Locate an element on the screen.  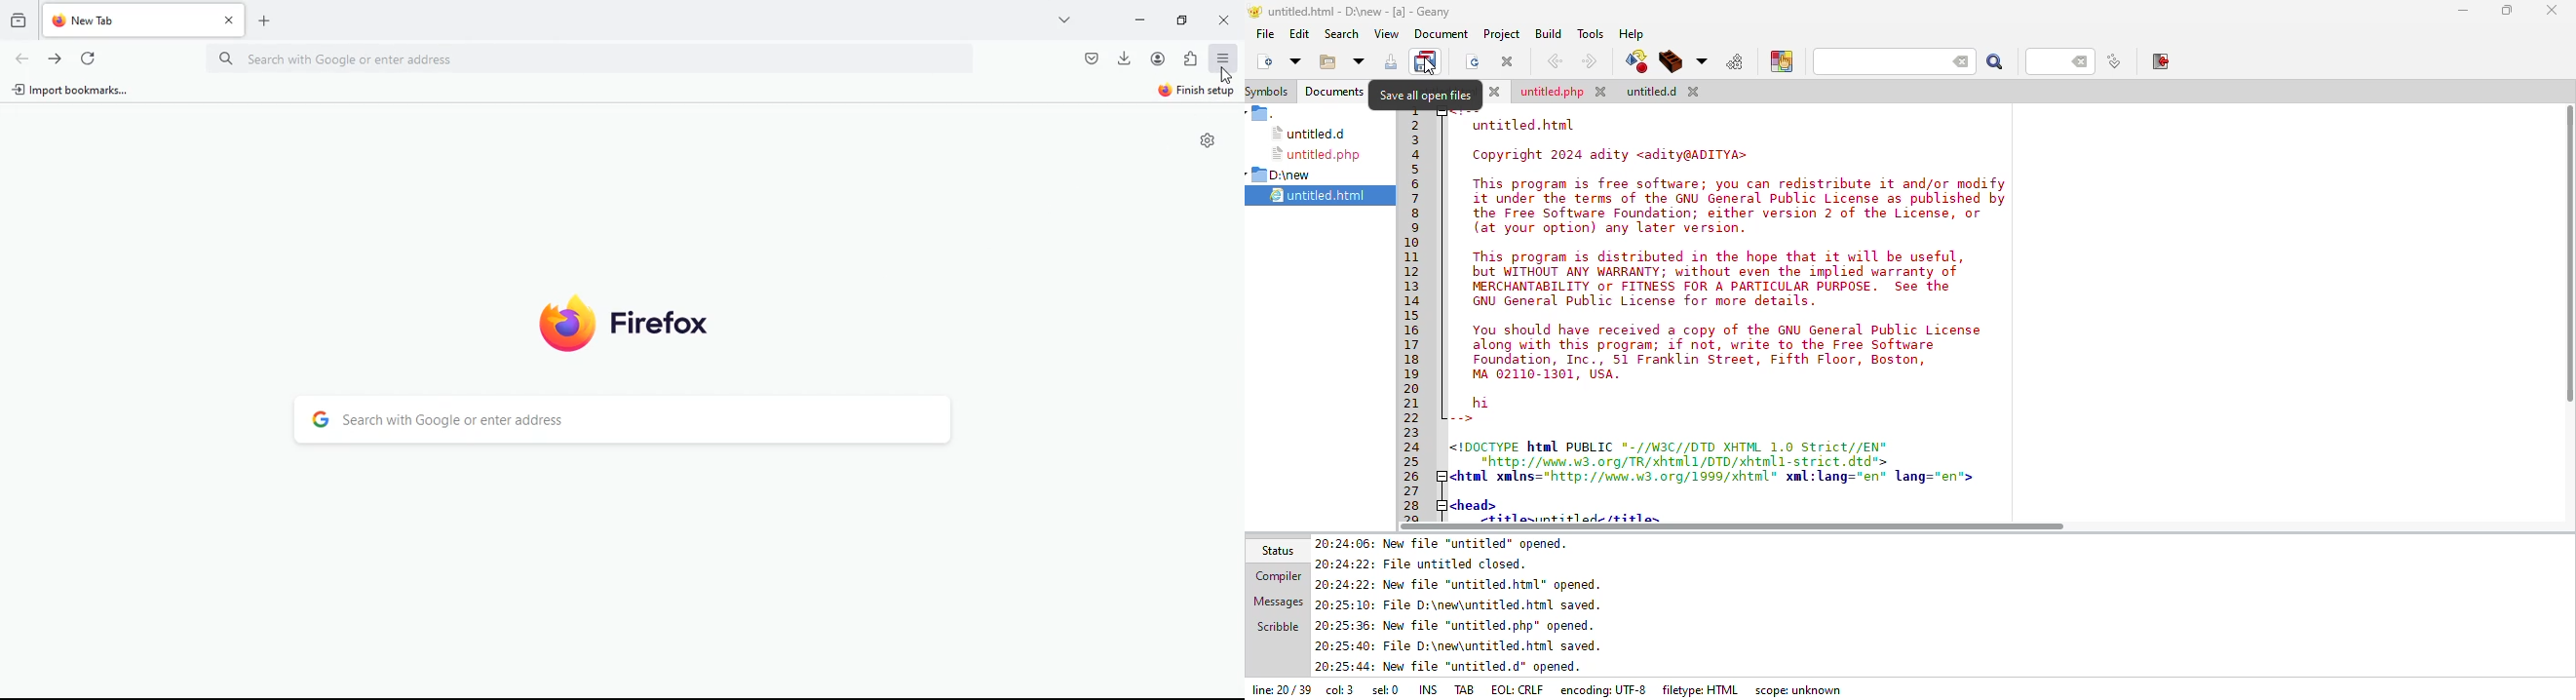
close is located at coordinates (1693, 92).